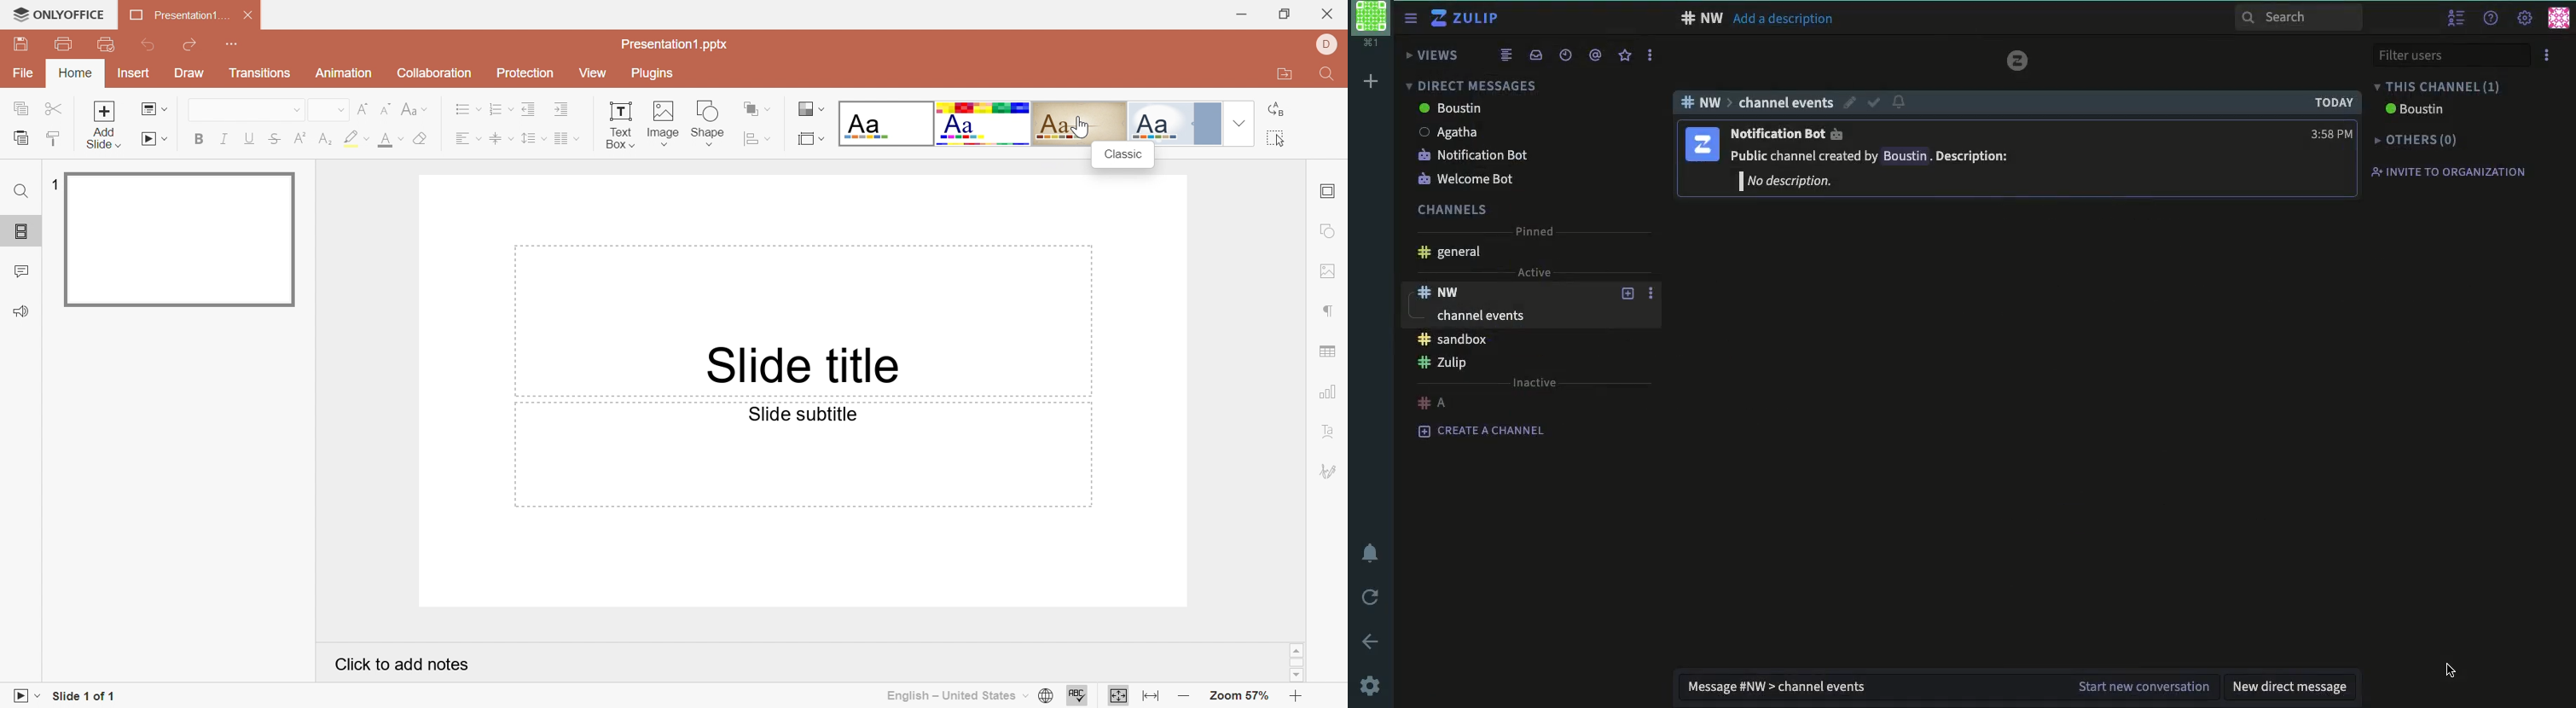  What do you see at coordinates (249, 138) in the screenshot?
I see `Underline` at bounding box center [249, 138].